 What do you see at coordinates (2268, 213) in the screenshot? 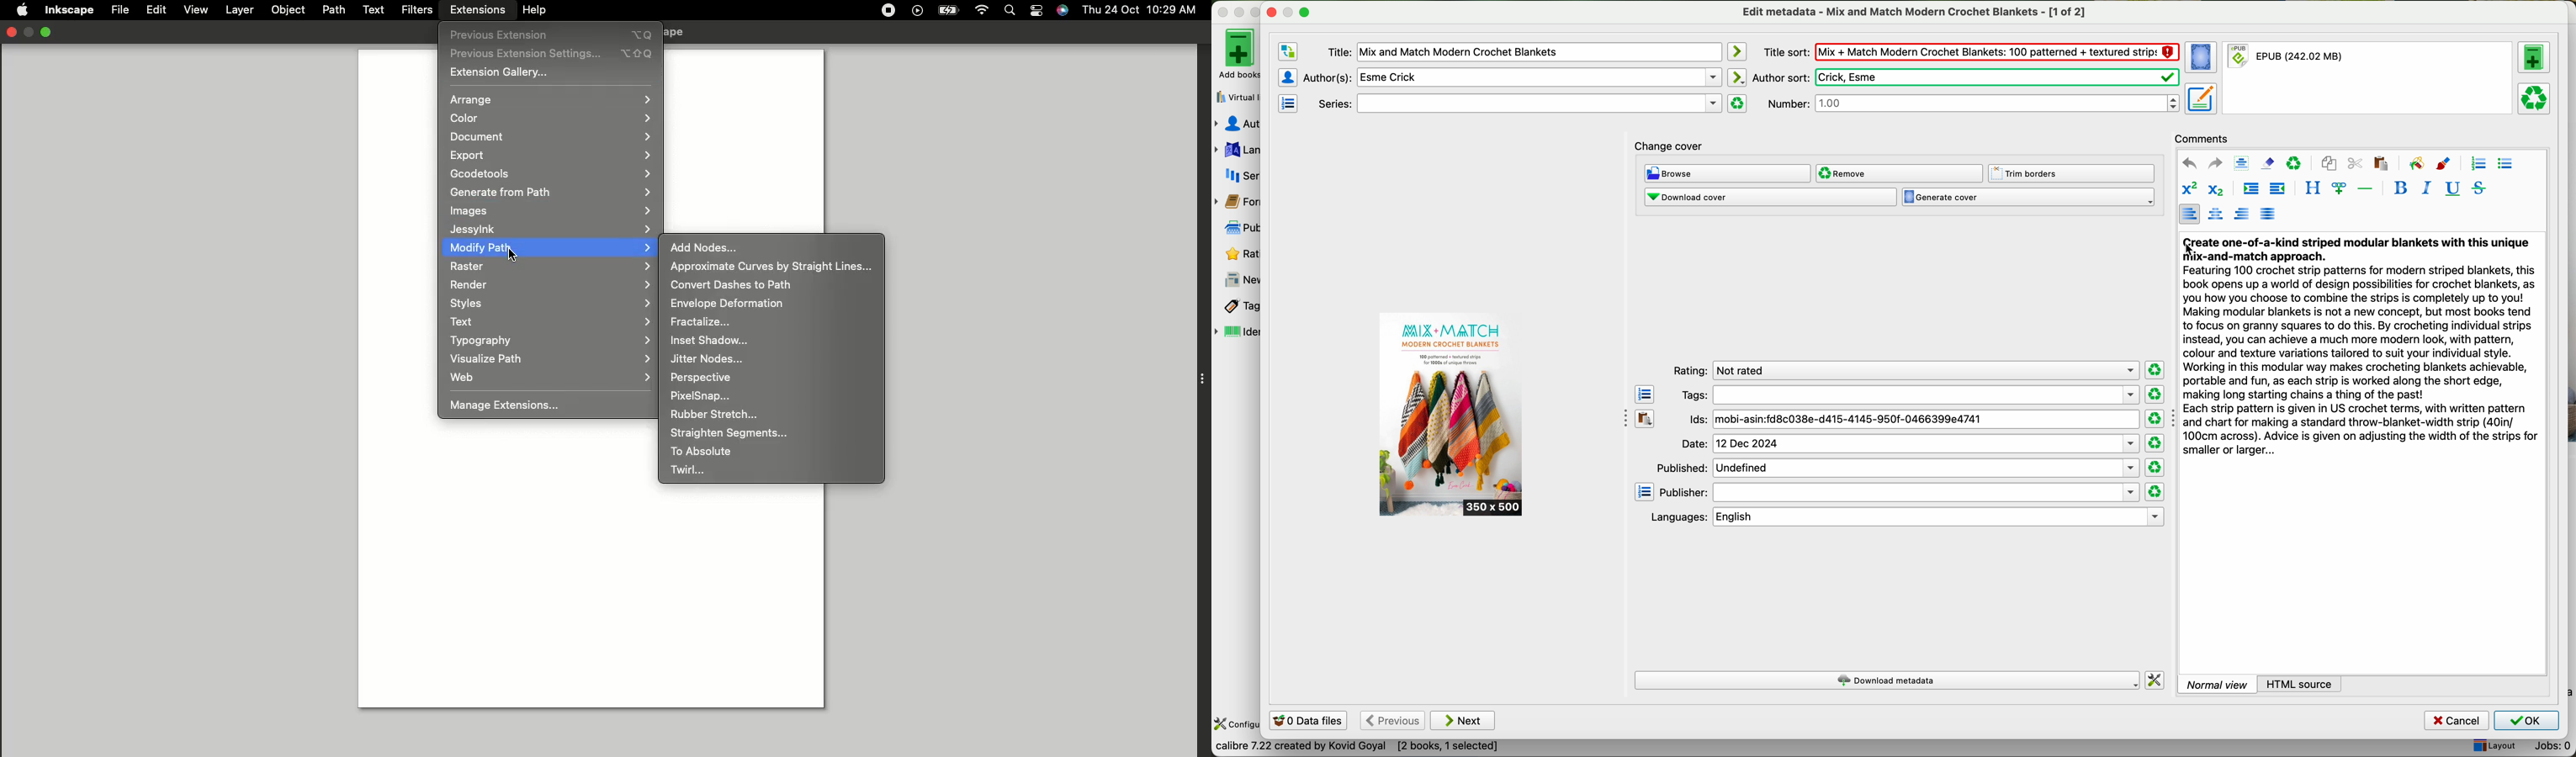
I see `align justified` at bounding box center [2268, 213].